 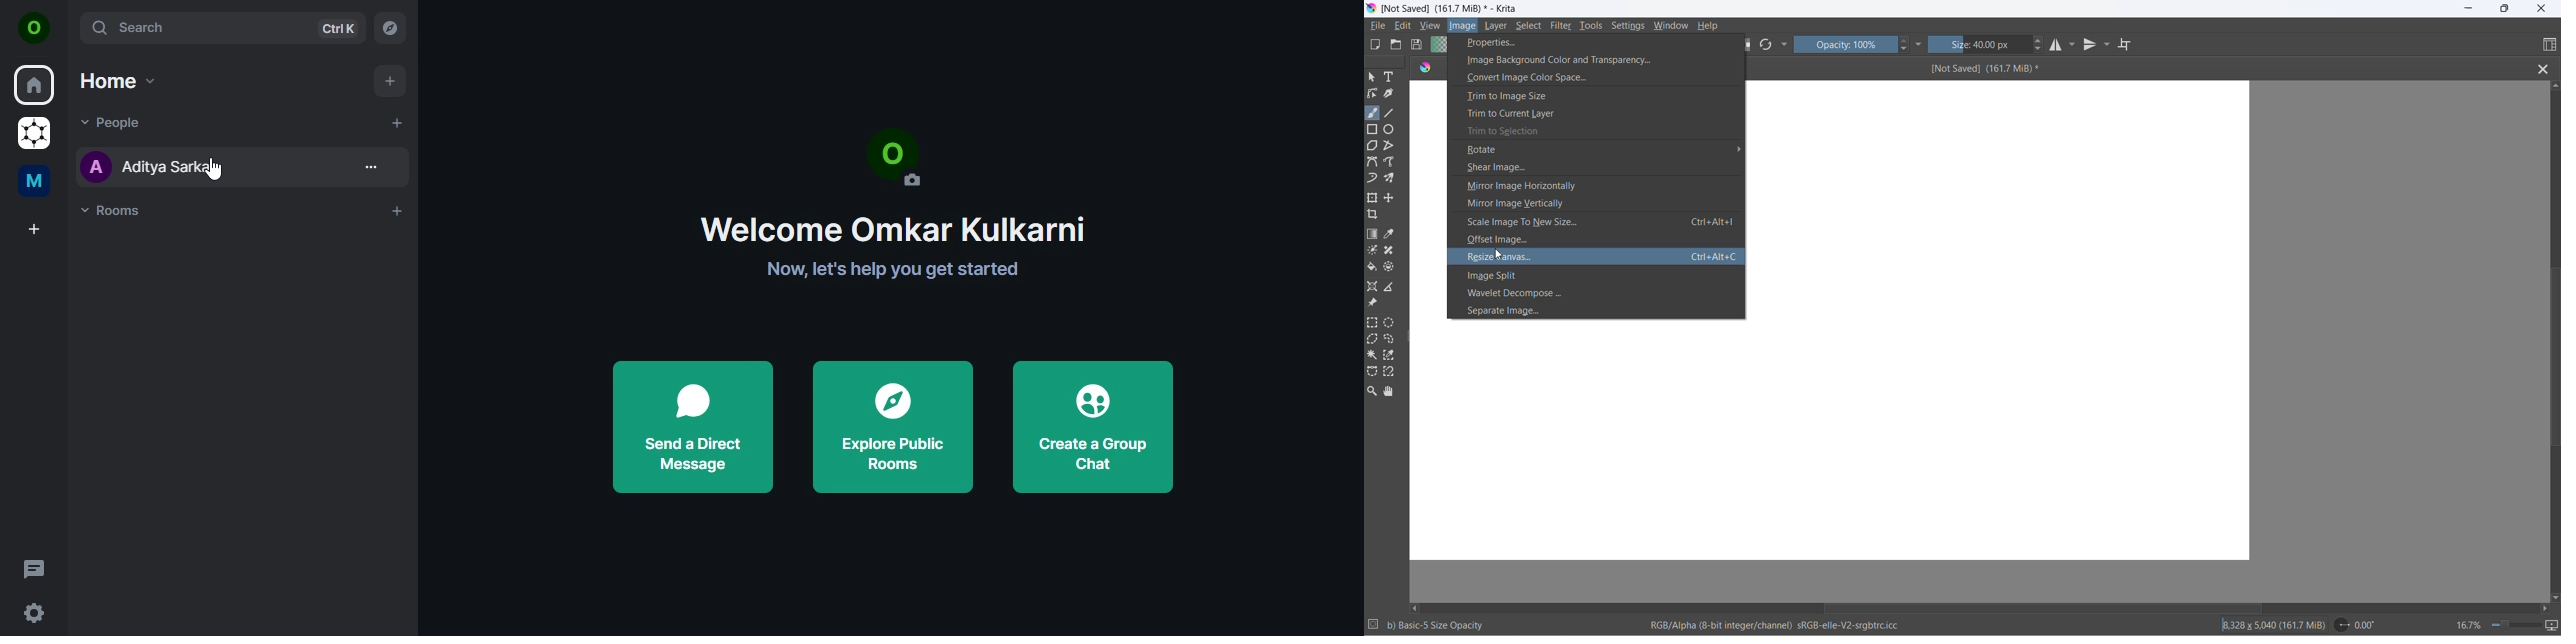 I want to click on more settings dropdown button, so click(x=1920, y=44).